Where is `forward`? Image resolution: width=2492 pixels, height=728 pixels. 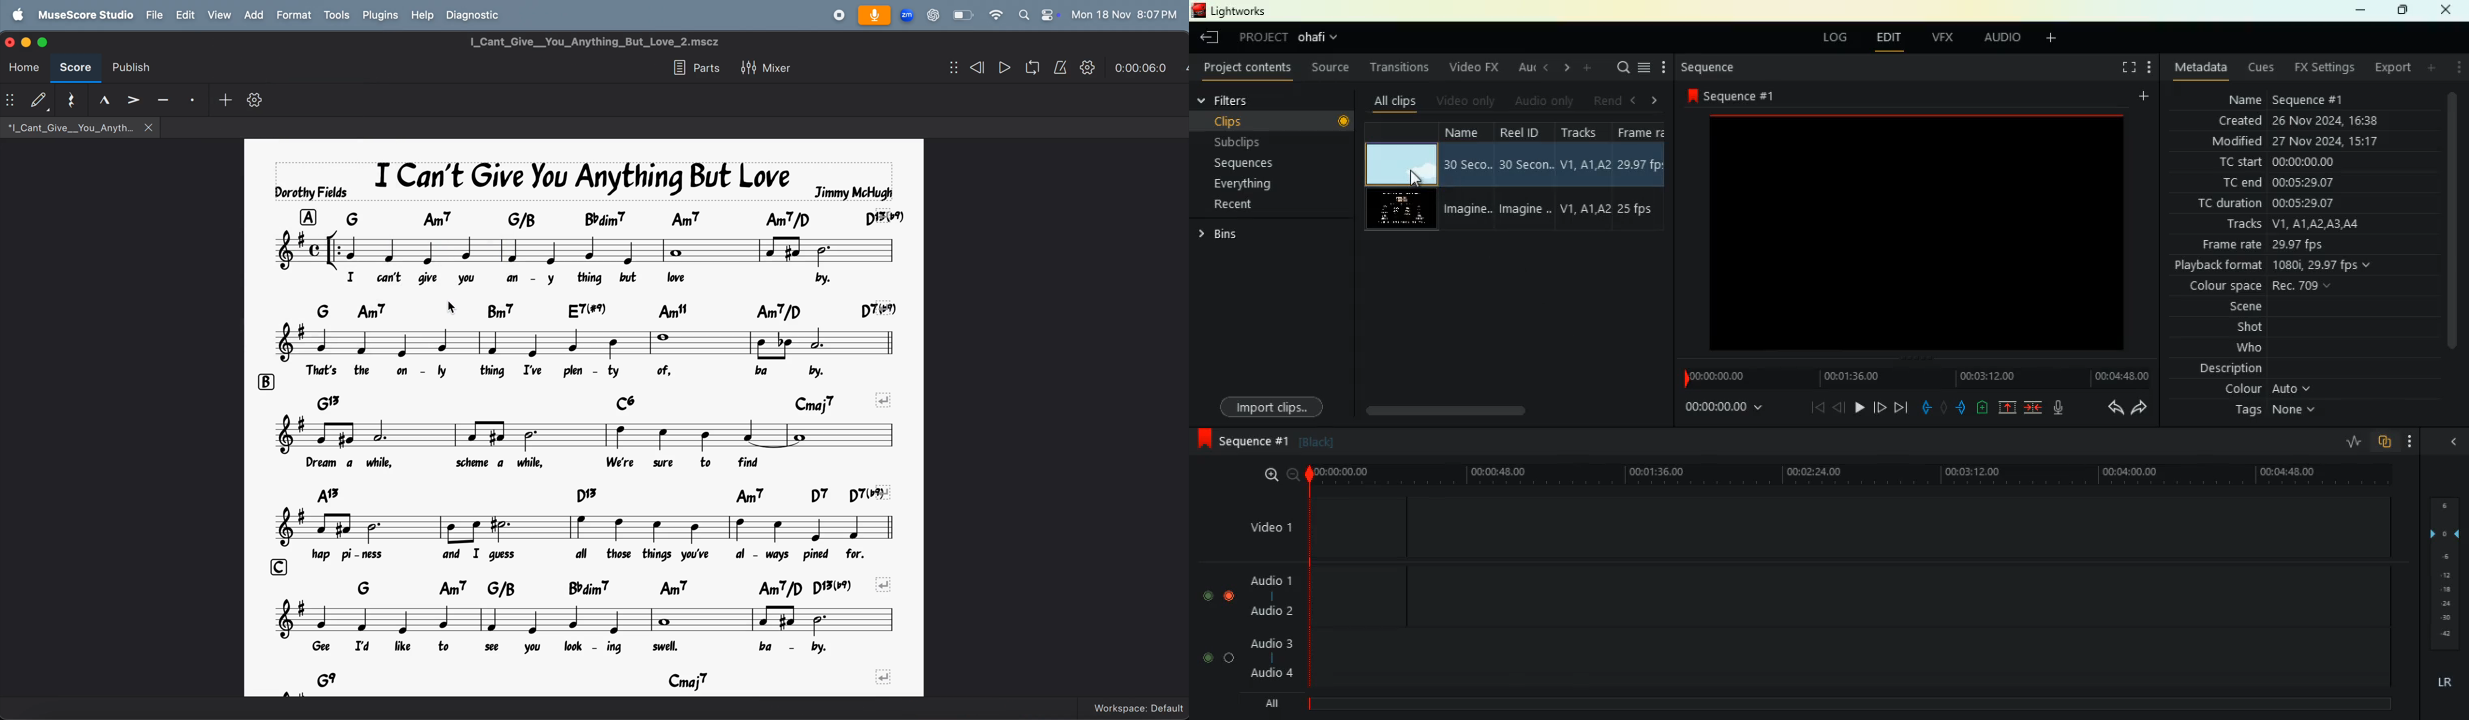
forward is located at coordinates (2143, 407).